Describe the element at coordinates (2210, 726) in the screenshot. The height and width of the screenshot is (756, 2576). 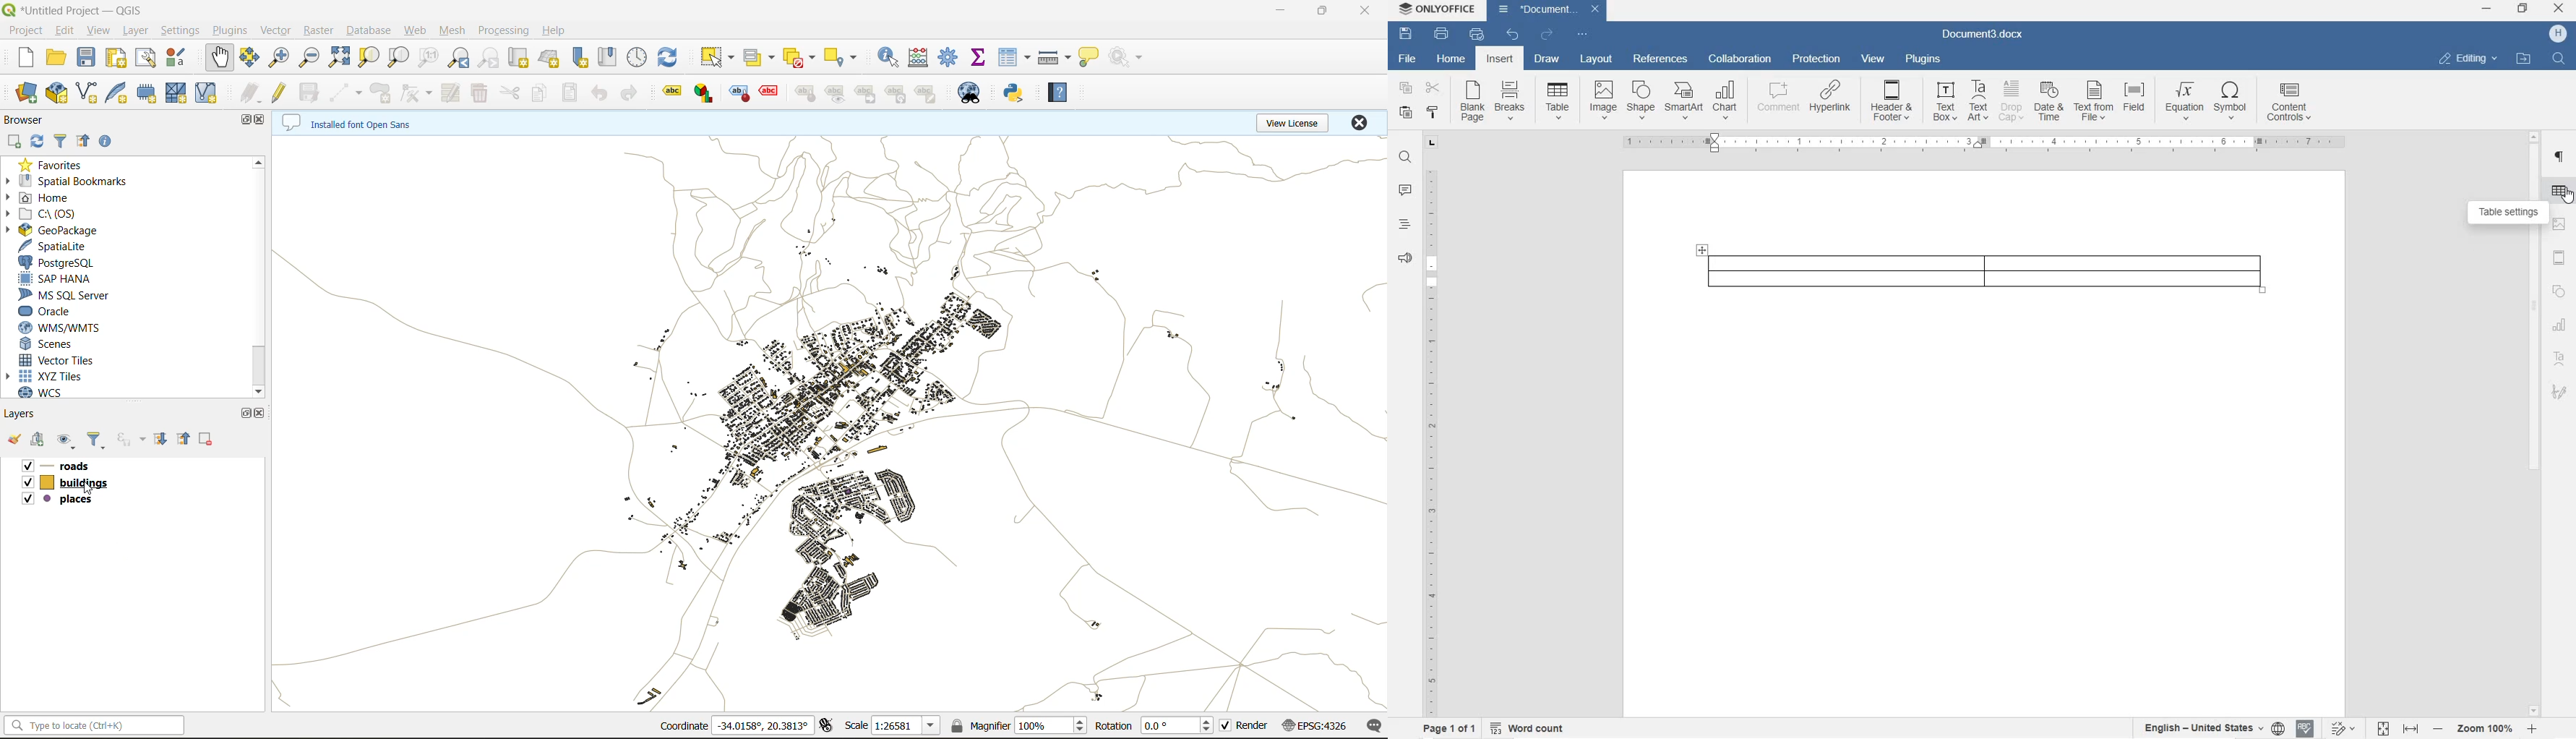
I see `SET TEXT OR DOCUMENT LANGUAGE` at that location.